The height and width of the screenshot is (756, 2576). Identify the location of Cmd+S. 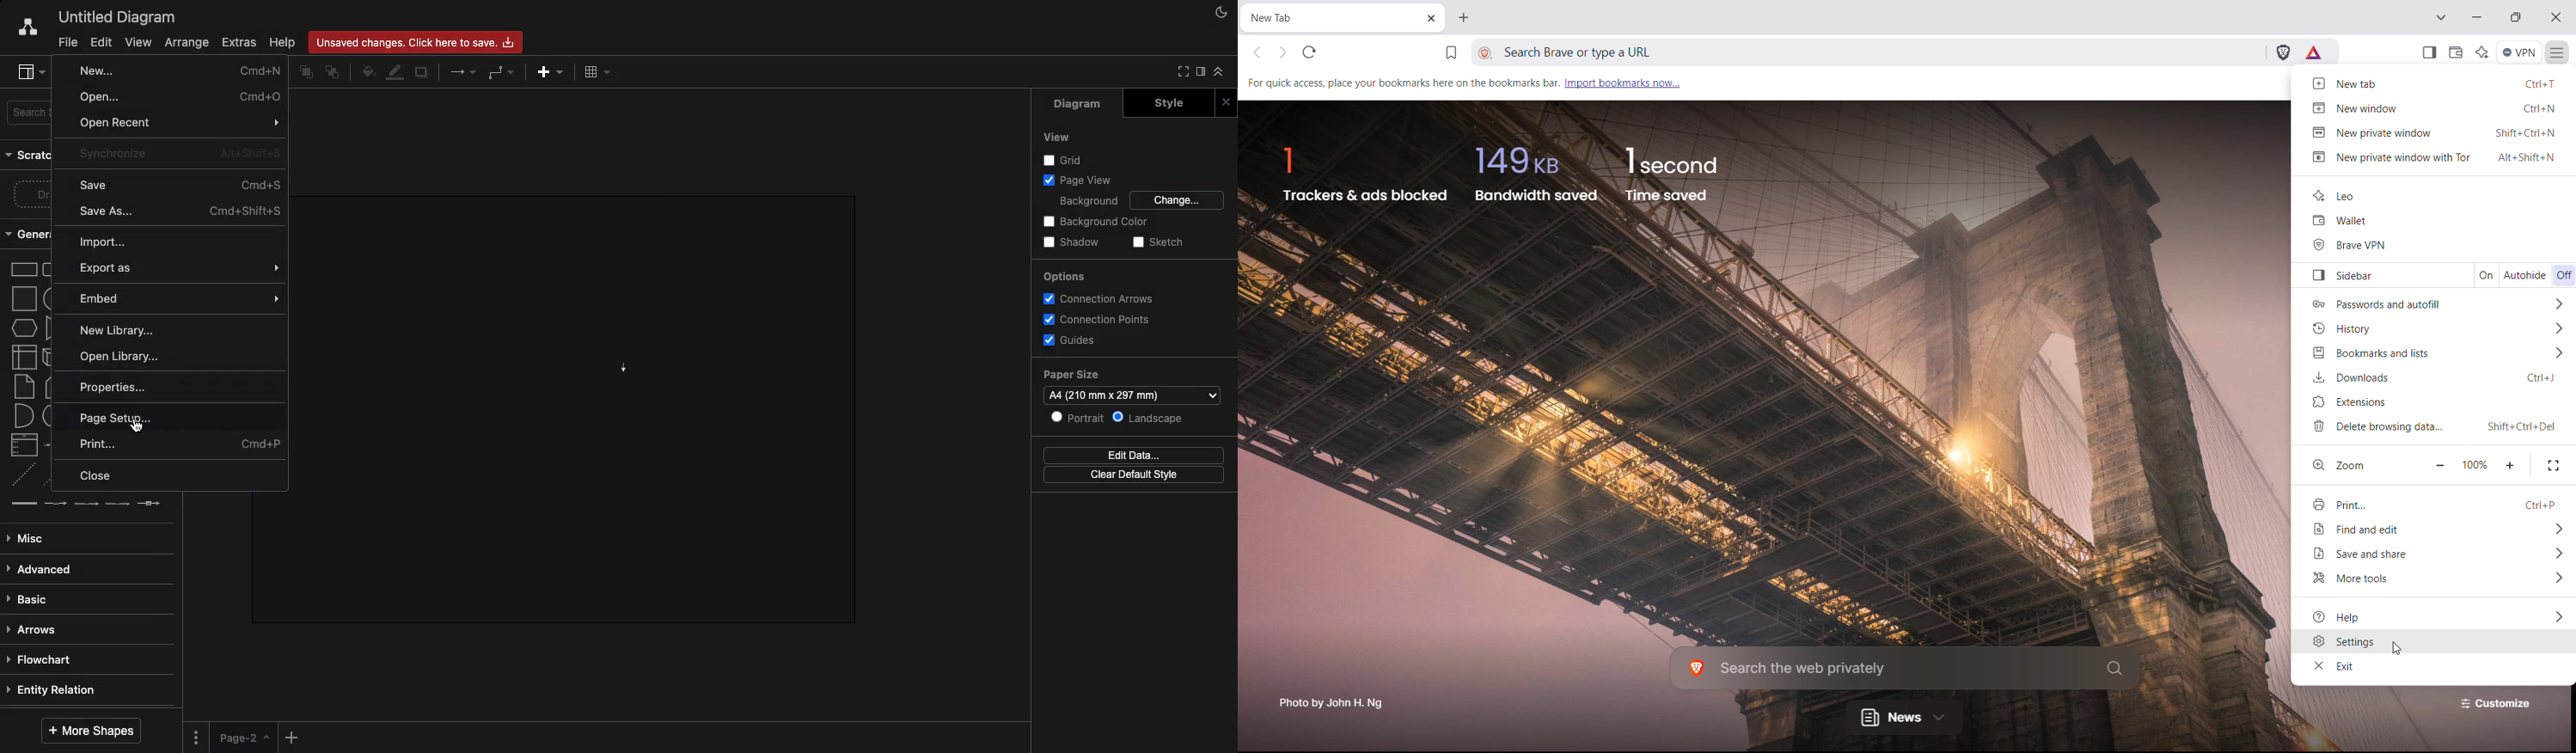
(259, 185).